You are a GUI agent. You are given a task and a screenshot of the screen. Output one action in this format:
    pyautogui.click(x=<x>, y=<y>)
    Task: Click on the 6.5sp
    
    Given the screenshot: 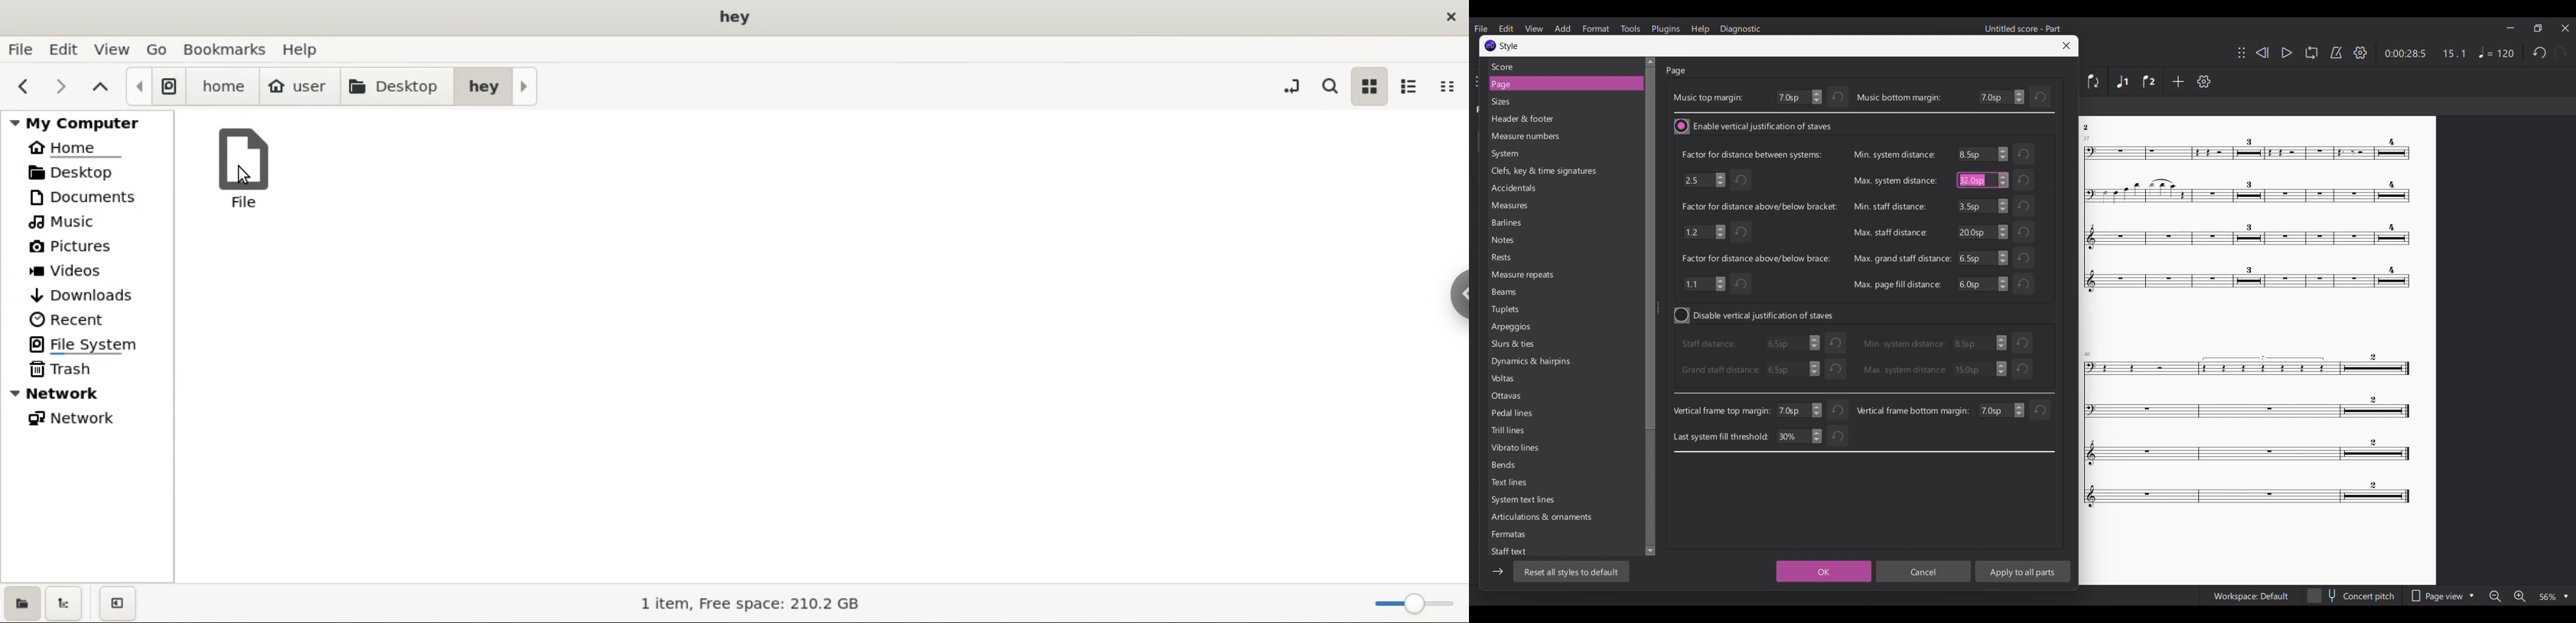 What is the action you would take?
    pyautogui.click(x=1983, y=258)
    